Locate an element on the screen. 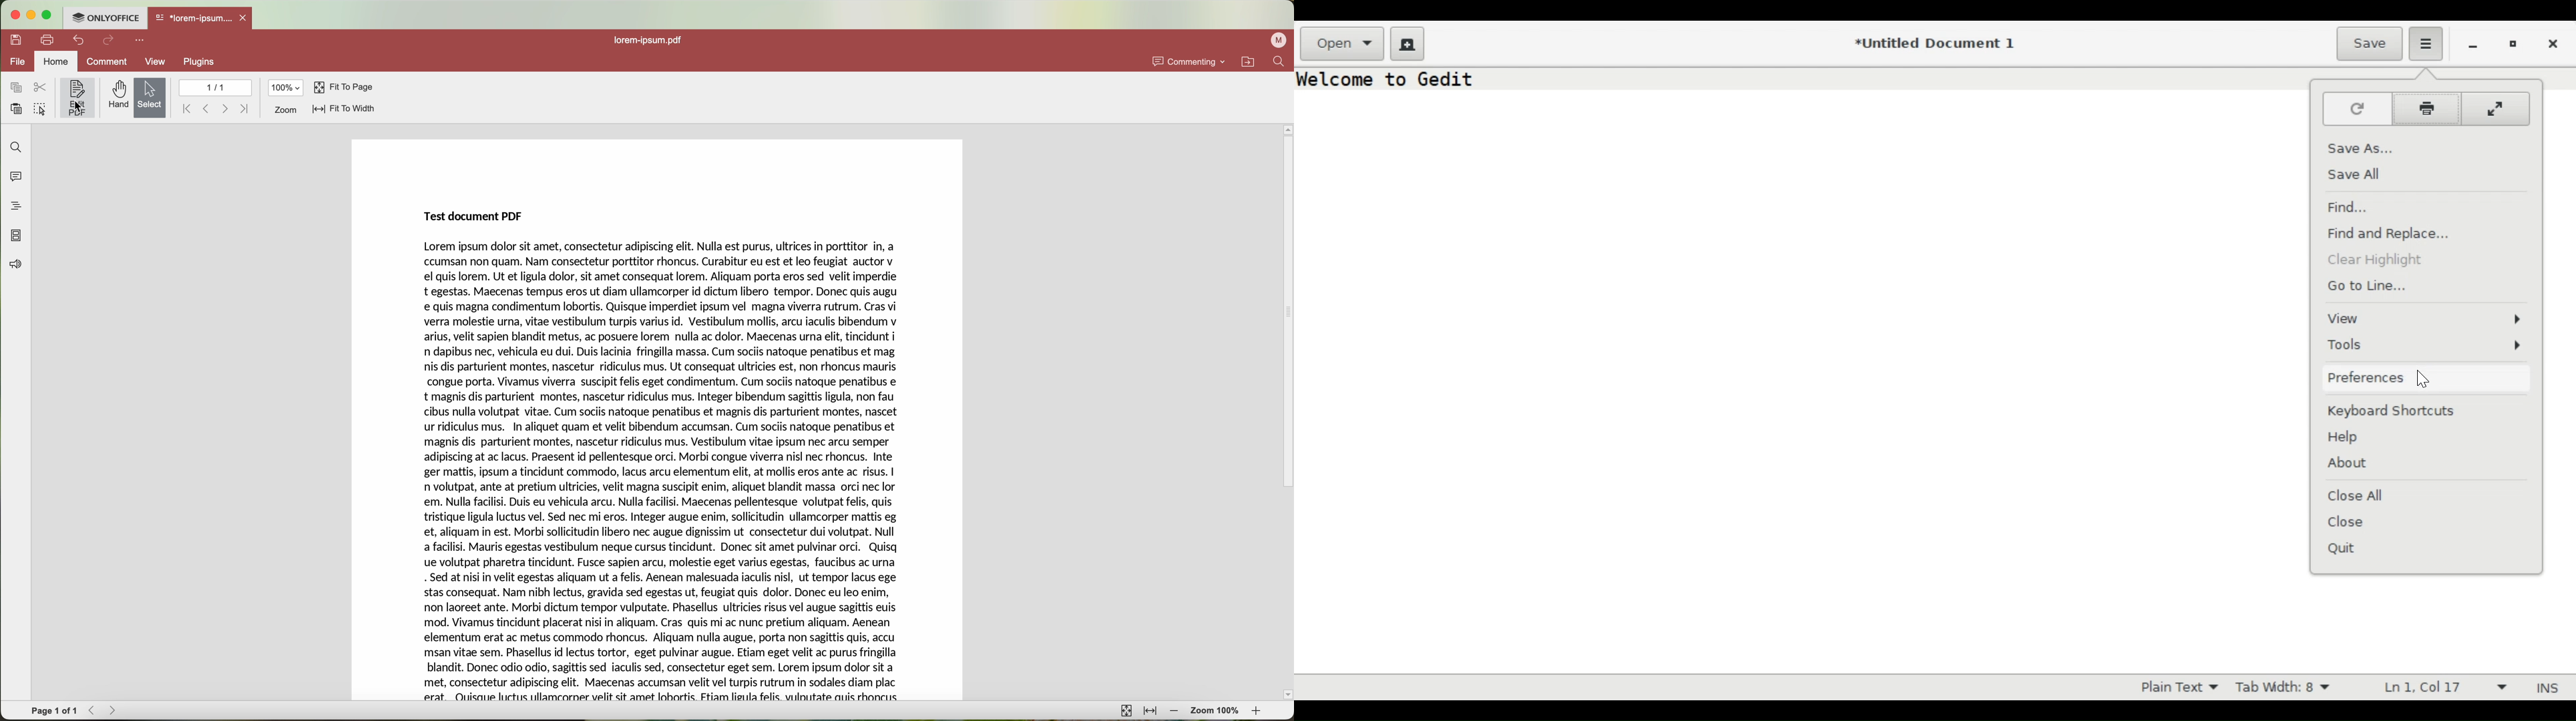 The image size is (2576, 728). zoom out is located at coordinates (1175, 711).